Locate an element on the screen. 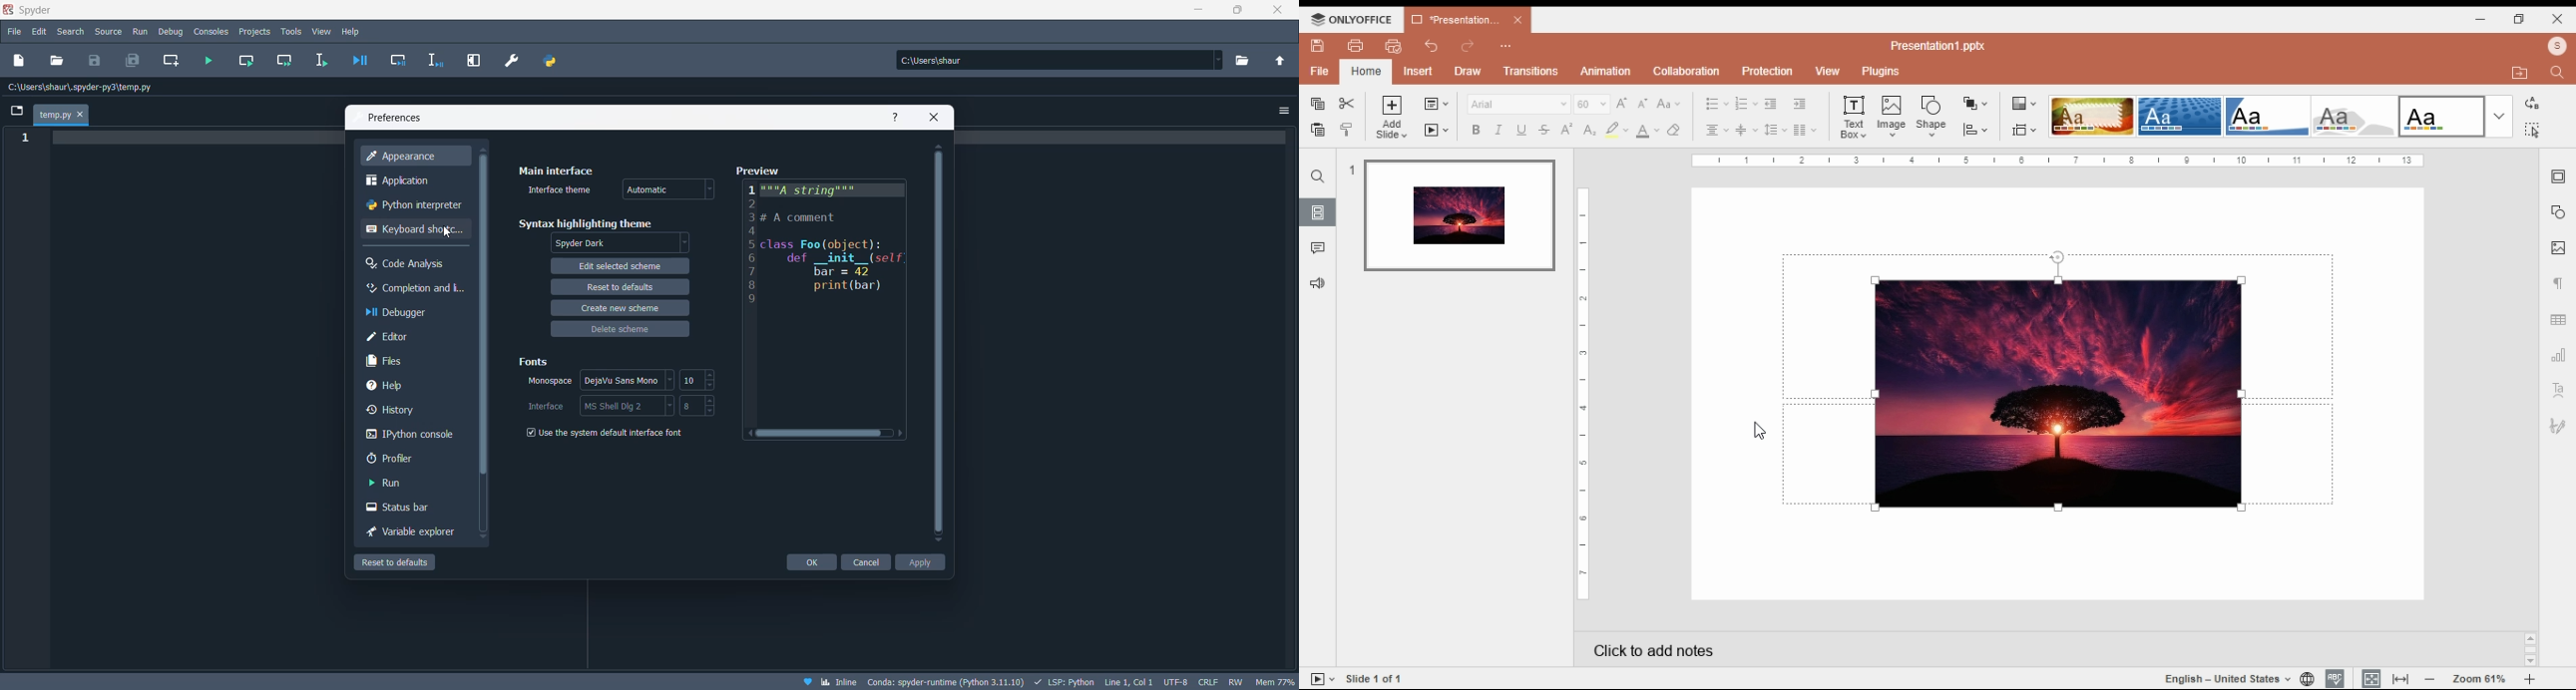 Image resolution: width=2576 pixels, height=700 pixels. copy is located at coordinates (1317, 104).